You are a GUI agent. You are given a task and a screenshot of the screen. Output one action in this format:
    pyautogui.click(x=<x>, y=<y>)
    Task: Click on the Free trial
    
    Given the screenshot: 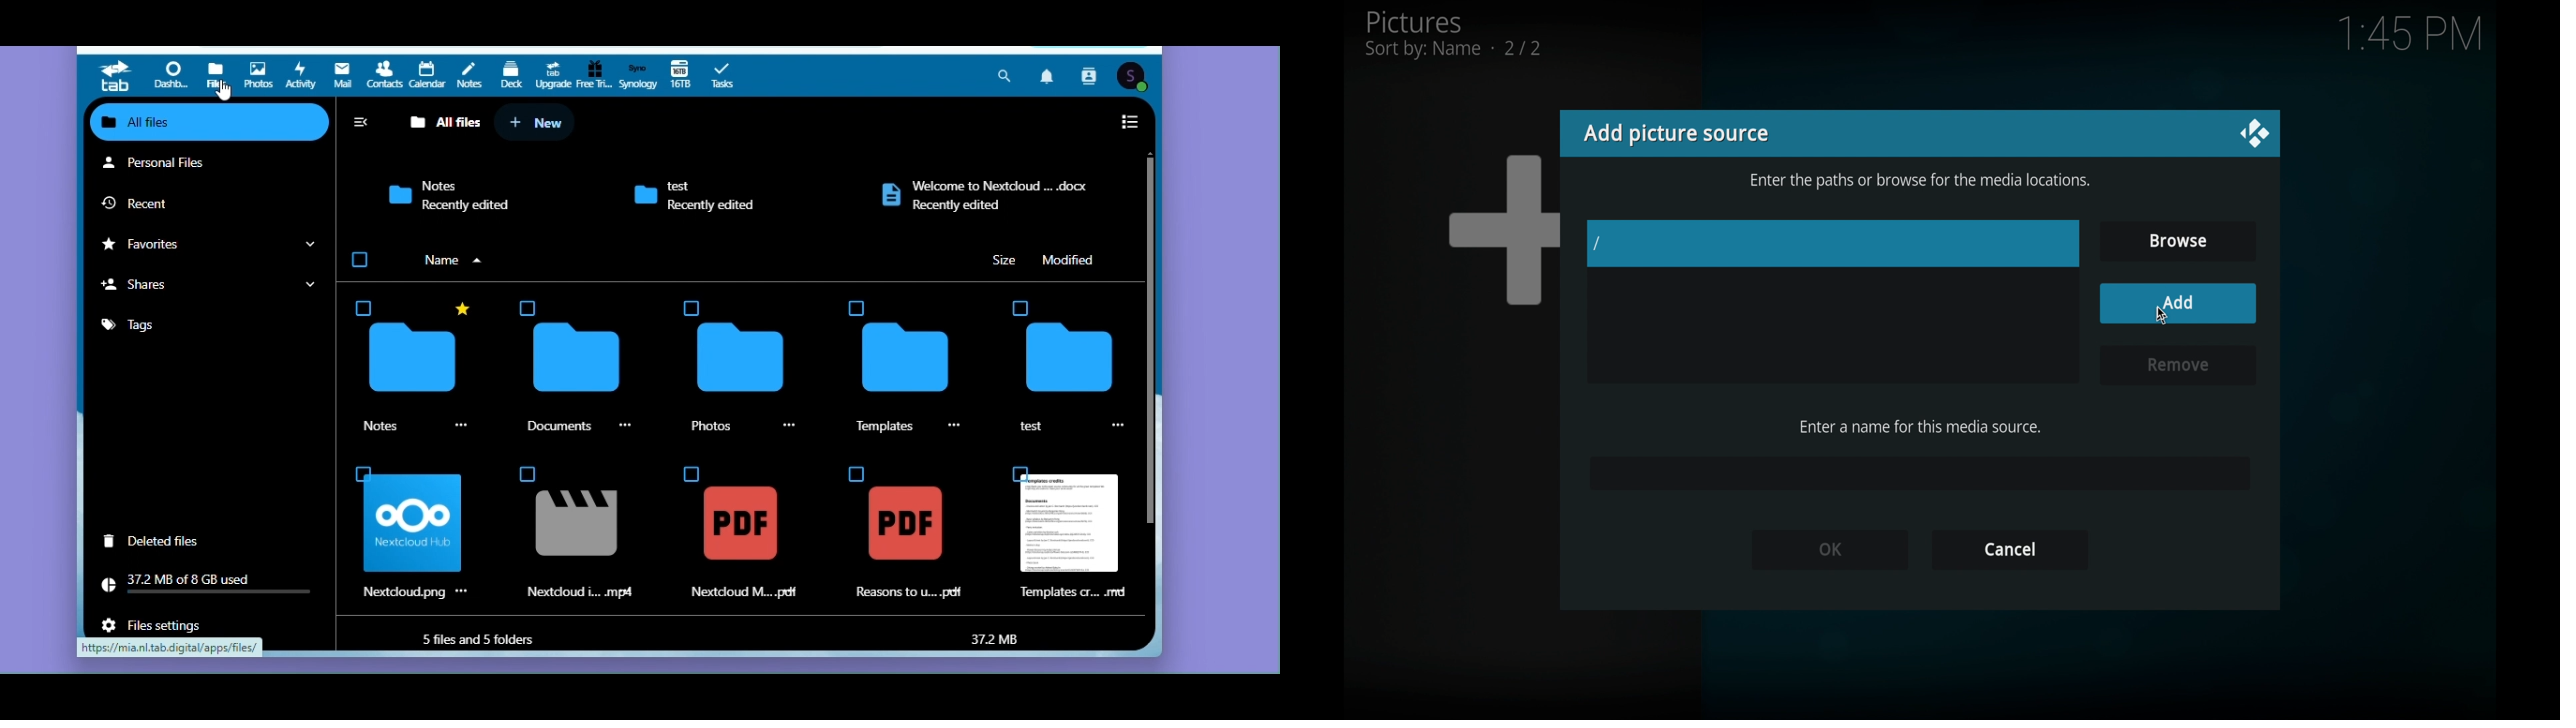 What is the action you would take?
    pyautogui.click(x=594, y=73)
    